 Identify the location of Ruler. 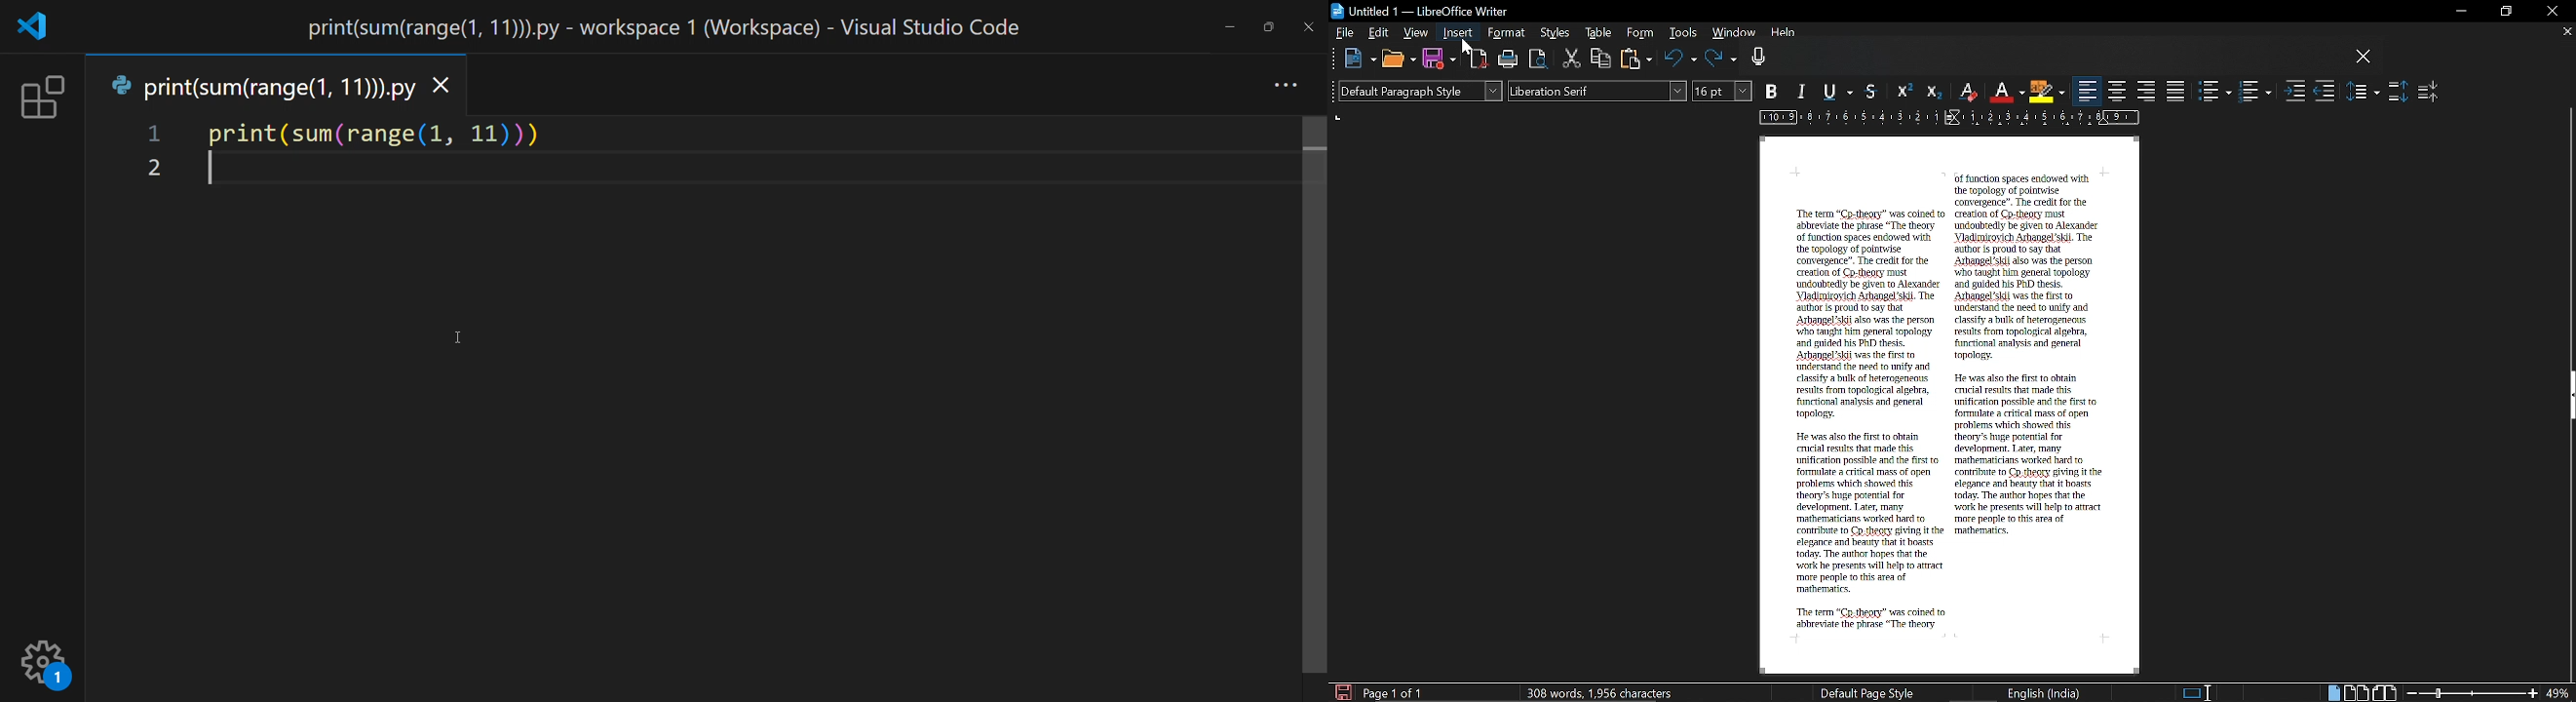
(1945, 119).